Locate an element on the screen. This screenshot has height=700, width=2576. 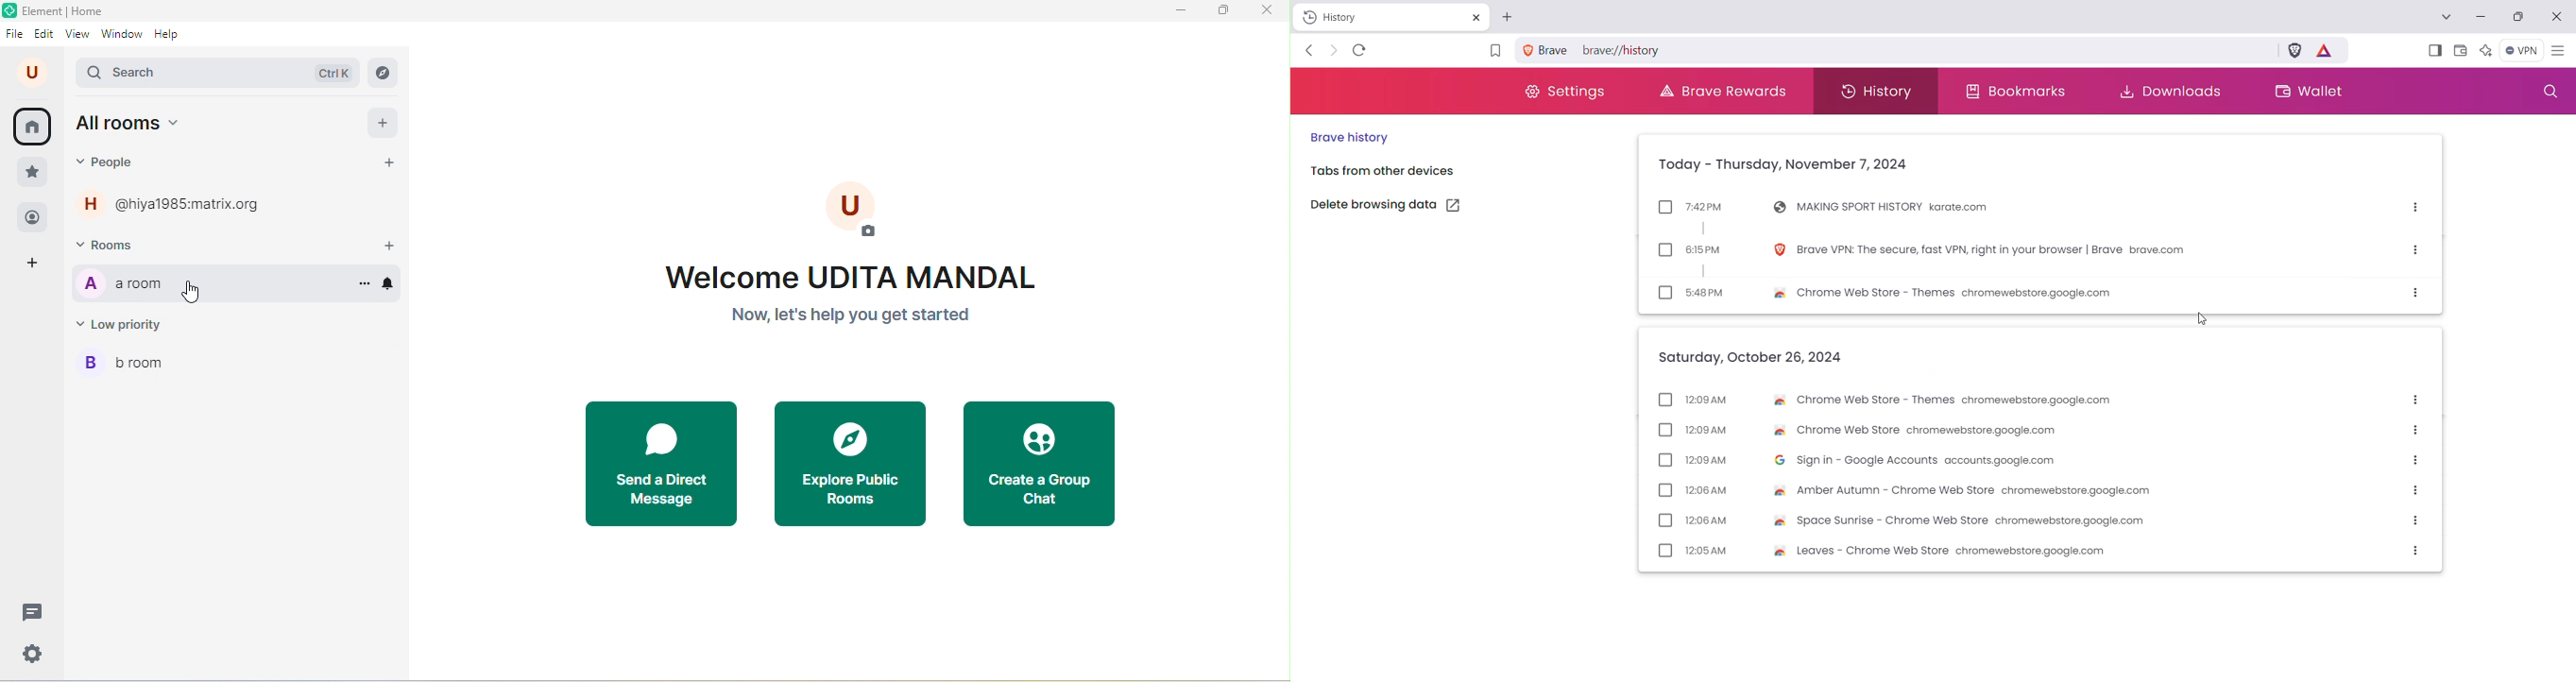
6:15PM is located at coordinates (1704, 247).